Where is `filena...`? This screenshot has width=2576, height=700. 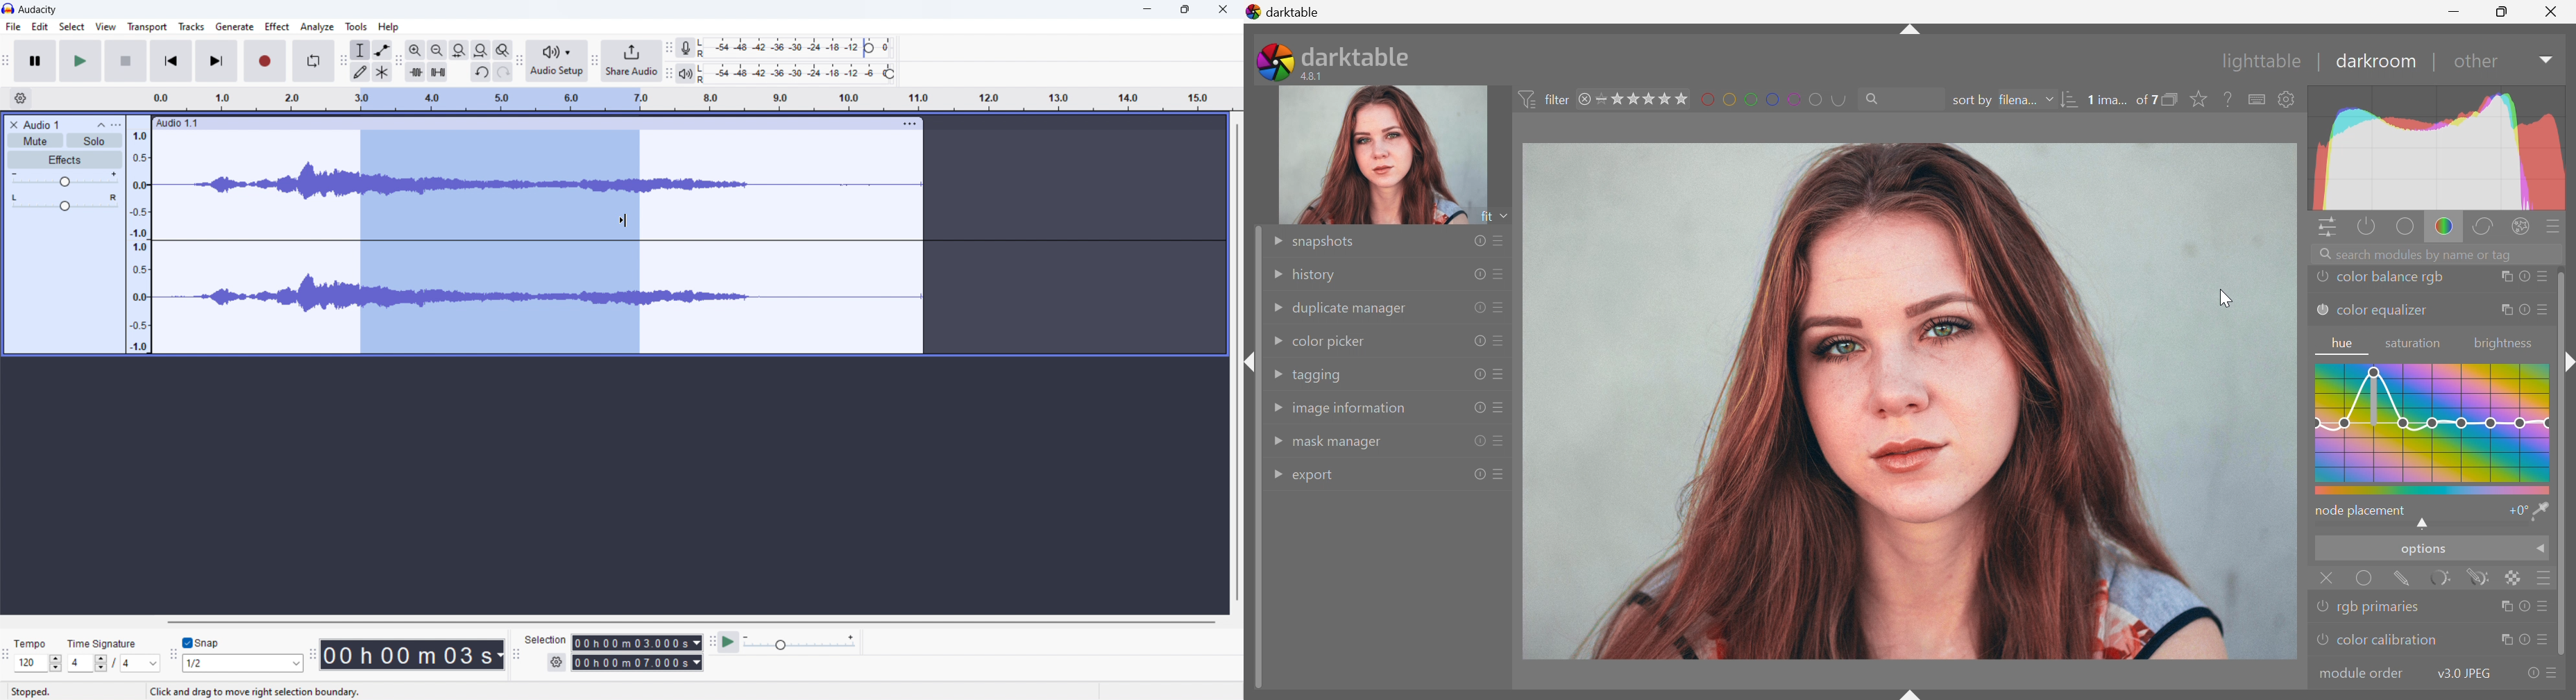 filena... is located at coordinates (2019, 99).